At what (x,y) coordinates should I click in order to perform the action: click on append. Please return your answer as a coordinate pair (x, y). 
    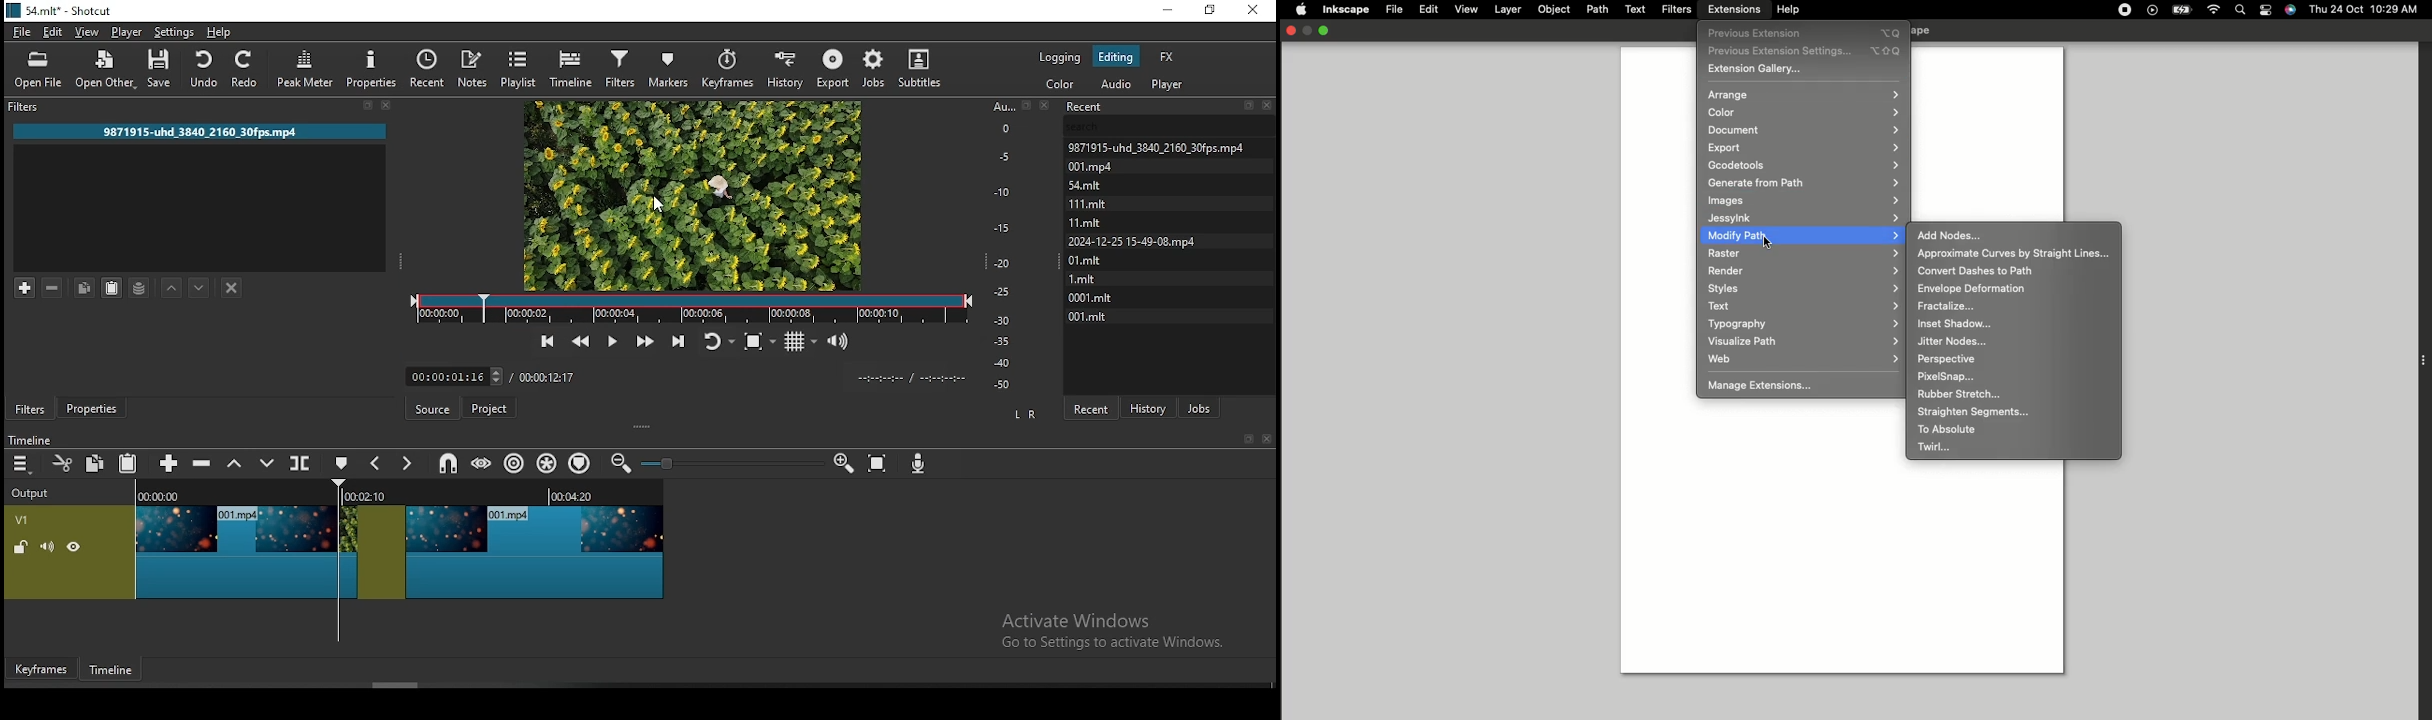
    Looking at the image, I should click on (169, 463).